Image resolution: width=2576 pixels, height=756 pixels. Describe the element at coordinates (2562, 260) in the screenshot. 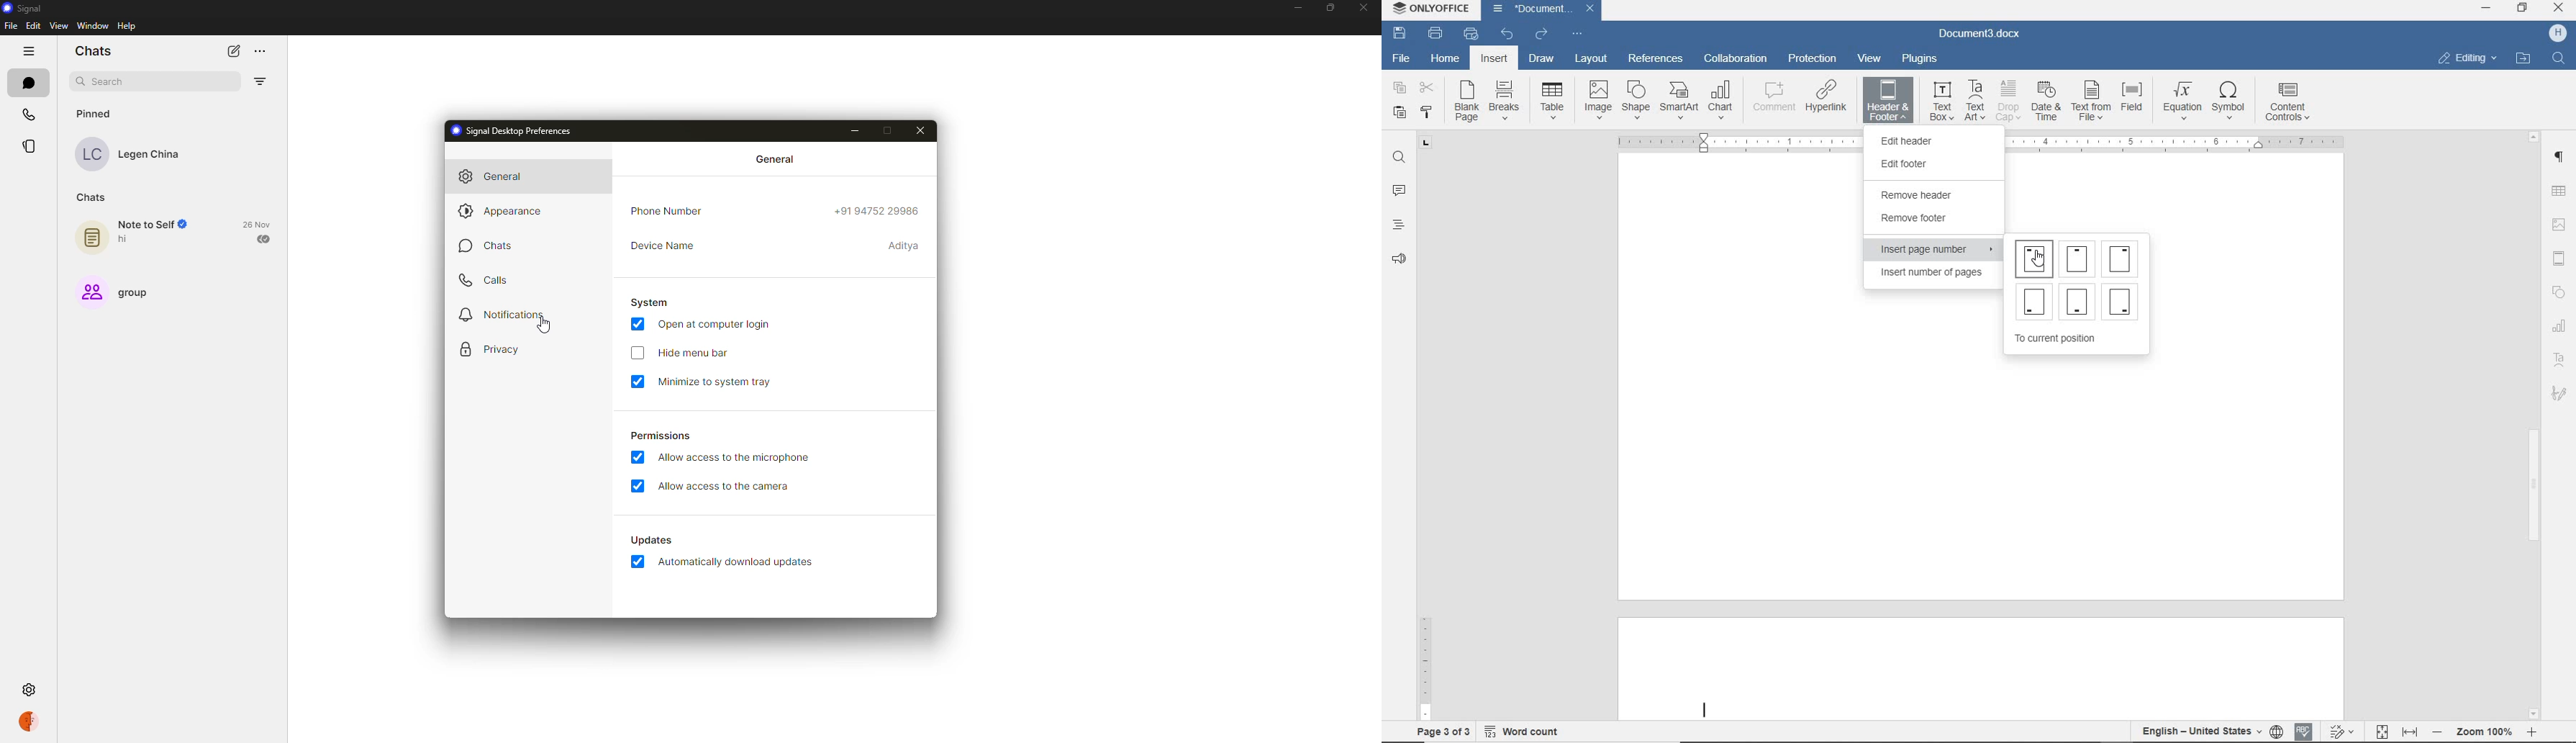

I see `HEADER & FOOTER` at that location.